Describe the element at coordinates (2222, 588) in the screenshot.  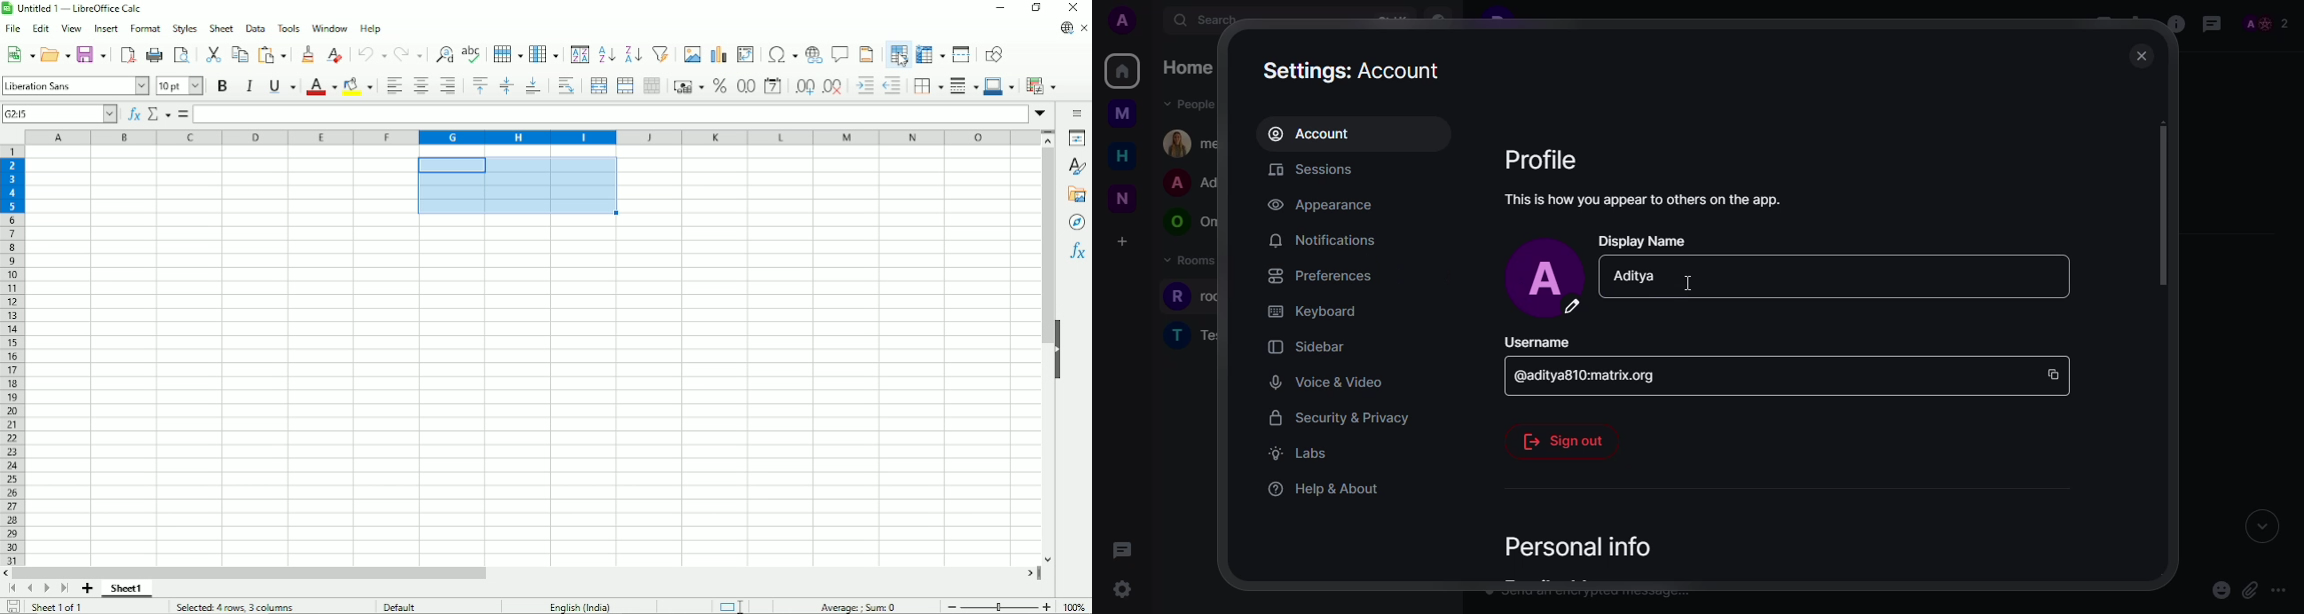
I see `emoji` at that location.